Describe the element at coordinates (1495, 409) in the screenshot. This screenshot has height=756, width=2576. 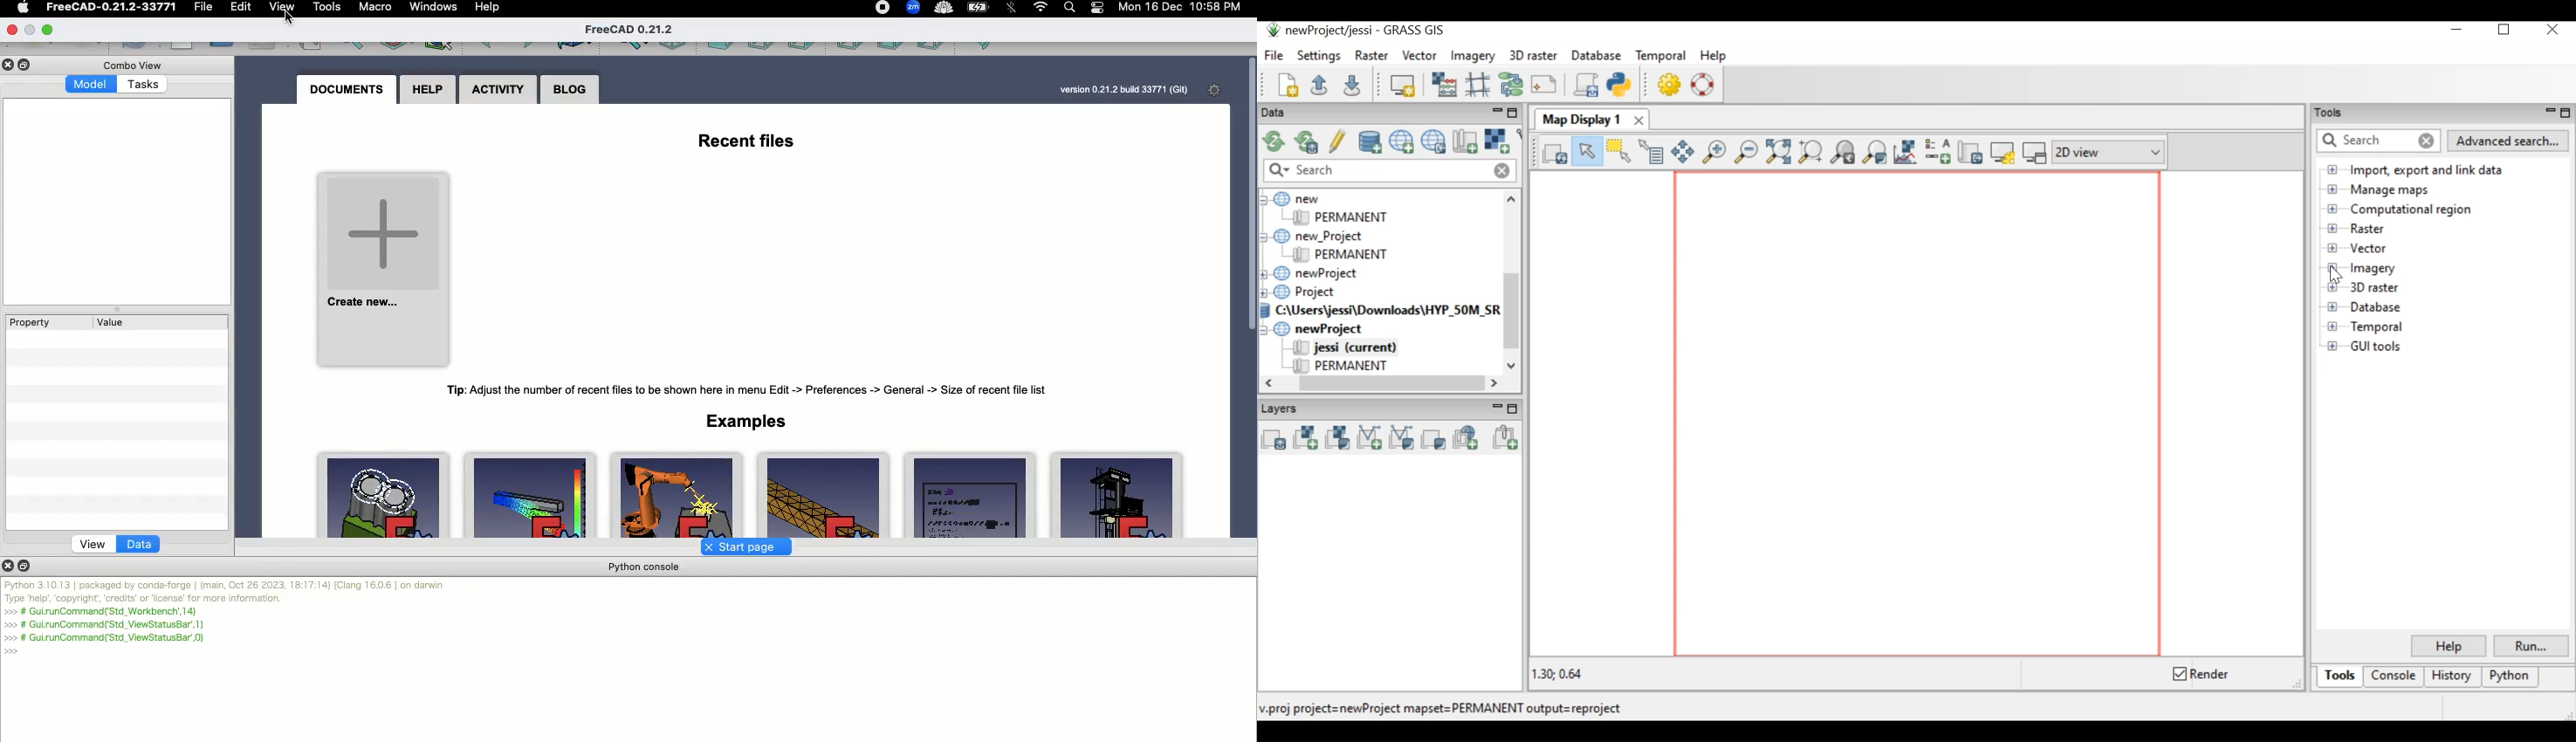
I see `Minimize` at that location.